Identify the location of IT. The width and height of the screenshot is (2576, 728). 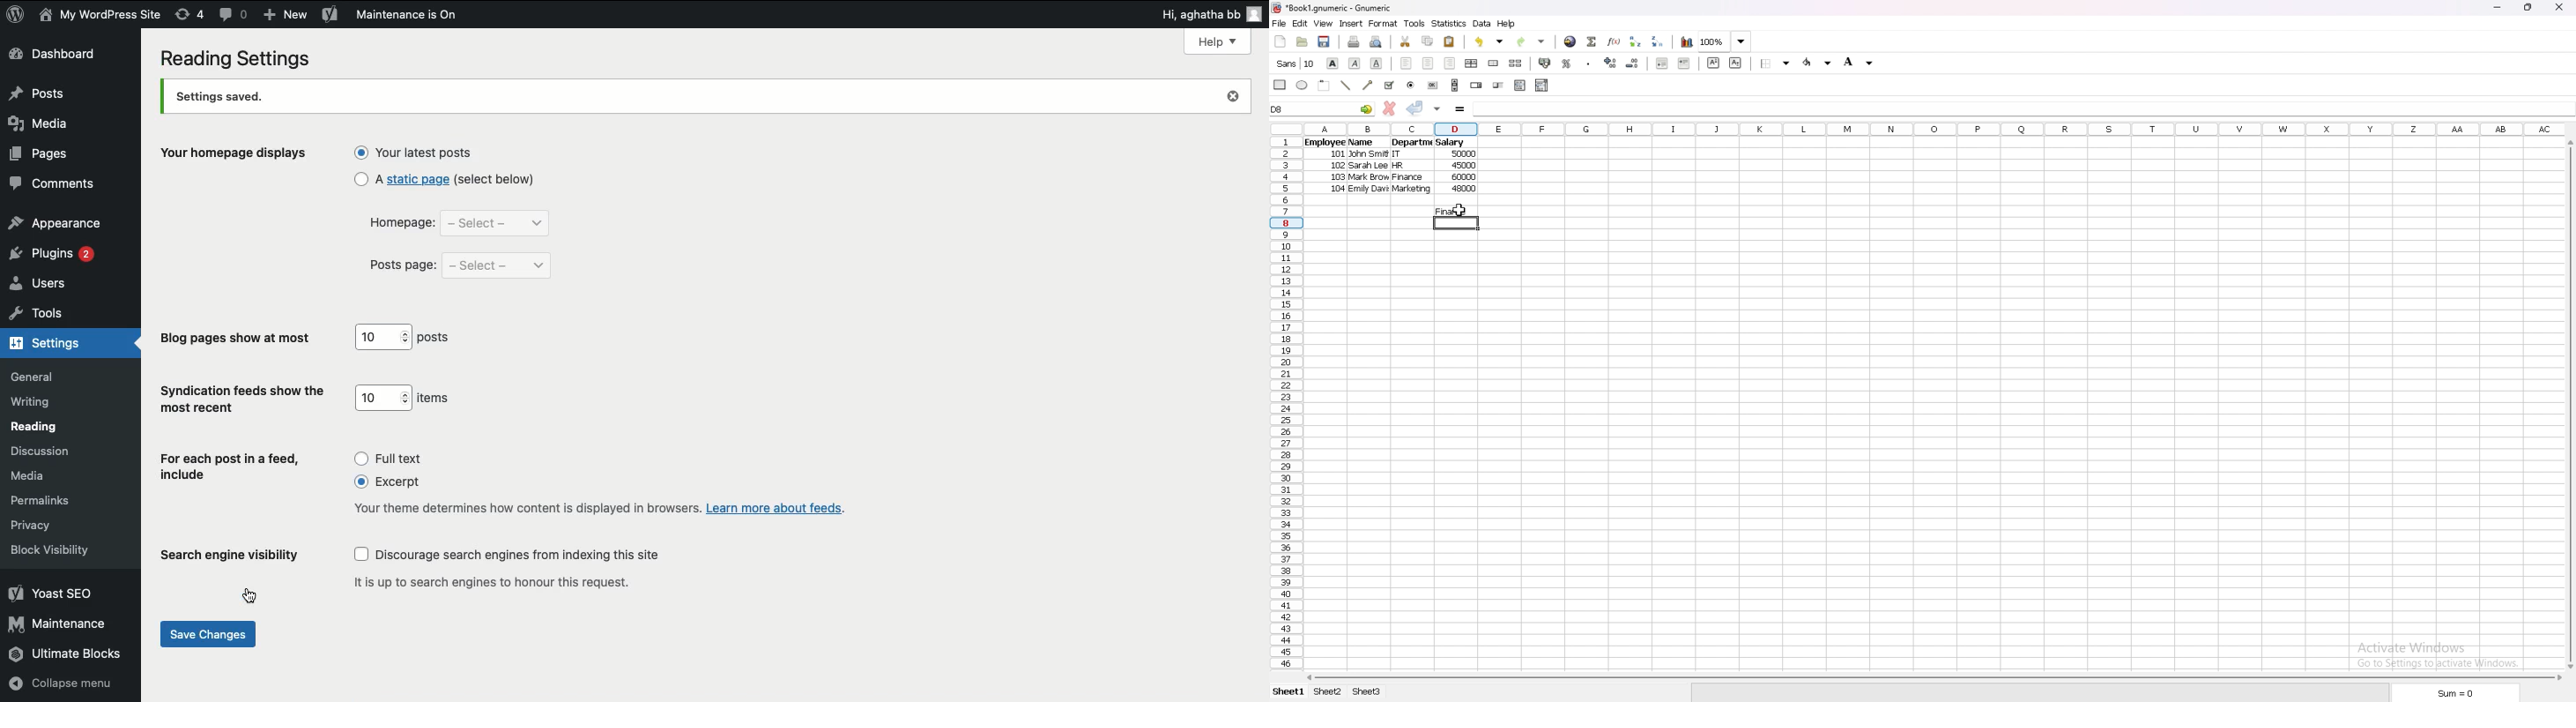
(1403, 154).